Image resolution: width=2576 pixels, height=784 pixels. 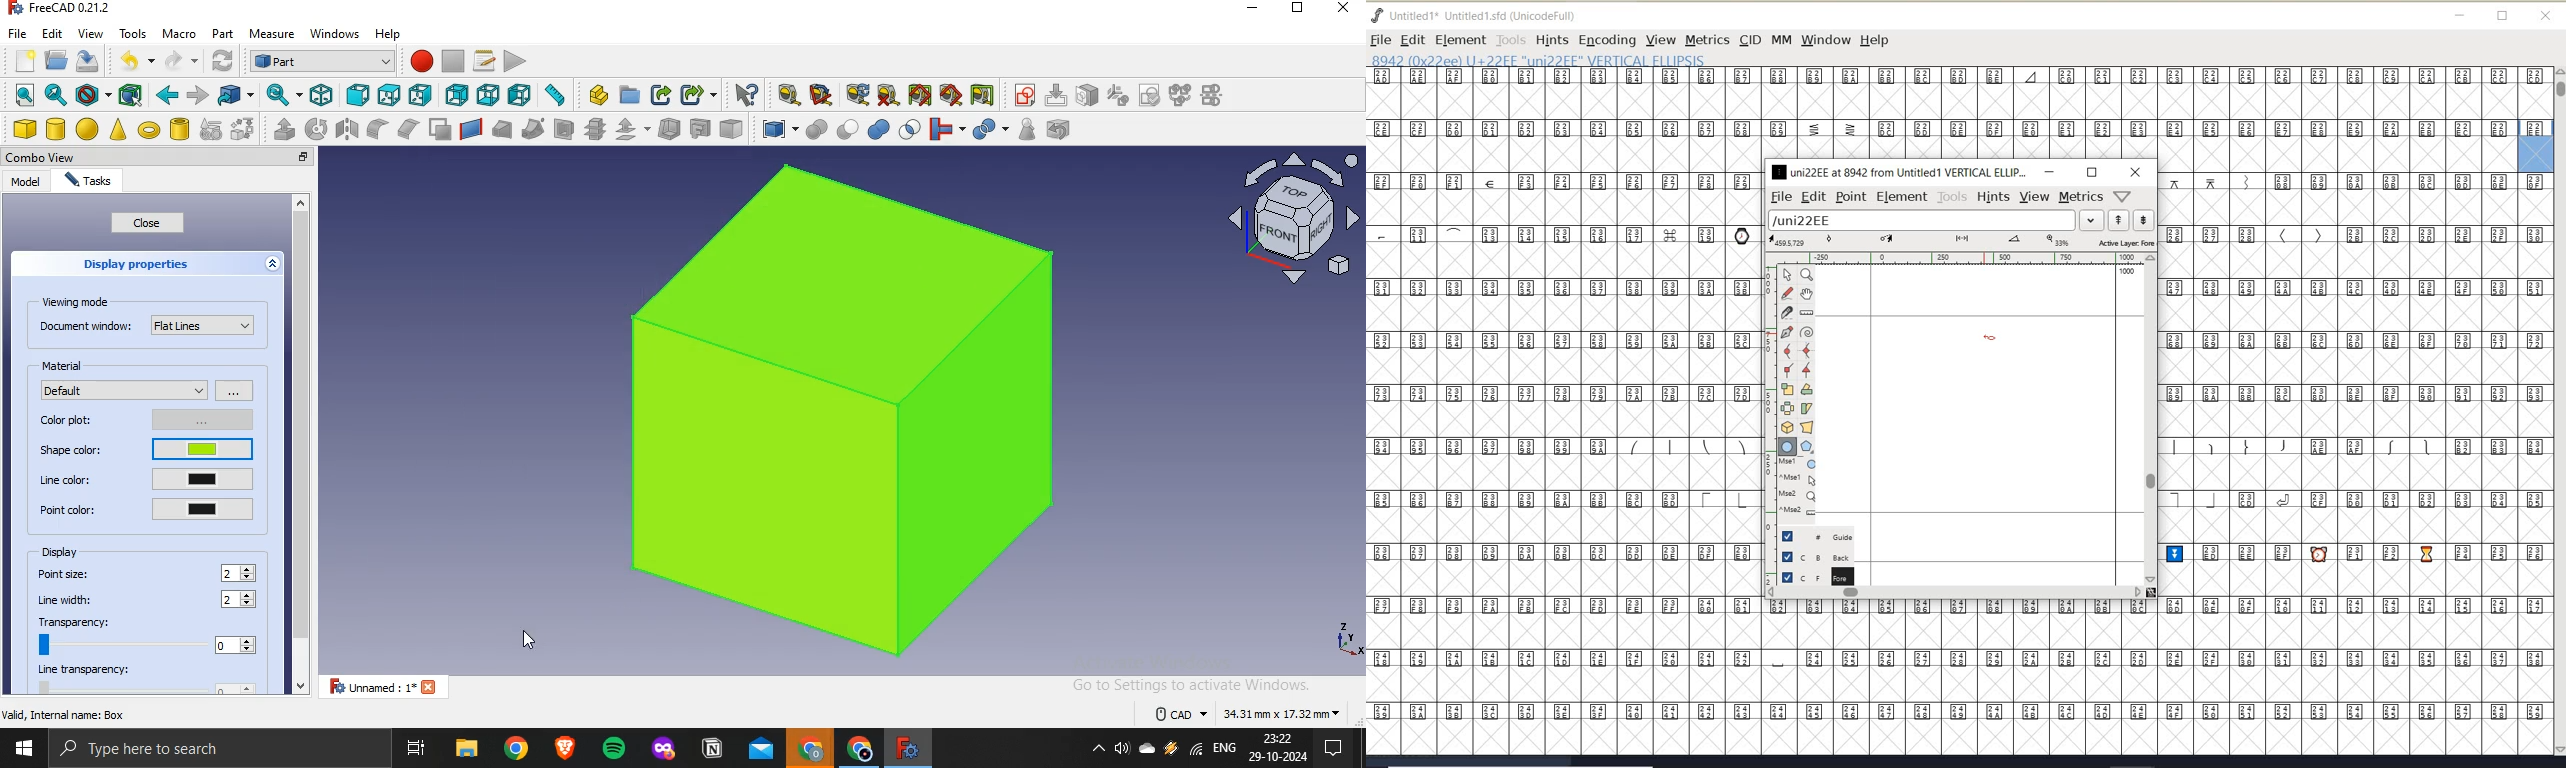 I want to click on freecad, so click(x=905, y=748).